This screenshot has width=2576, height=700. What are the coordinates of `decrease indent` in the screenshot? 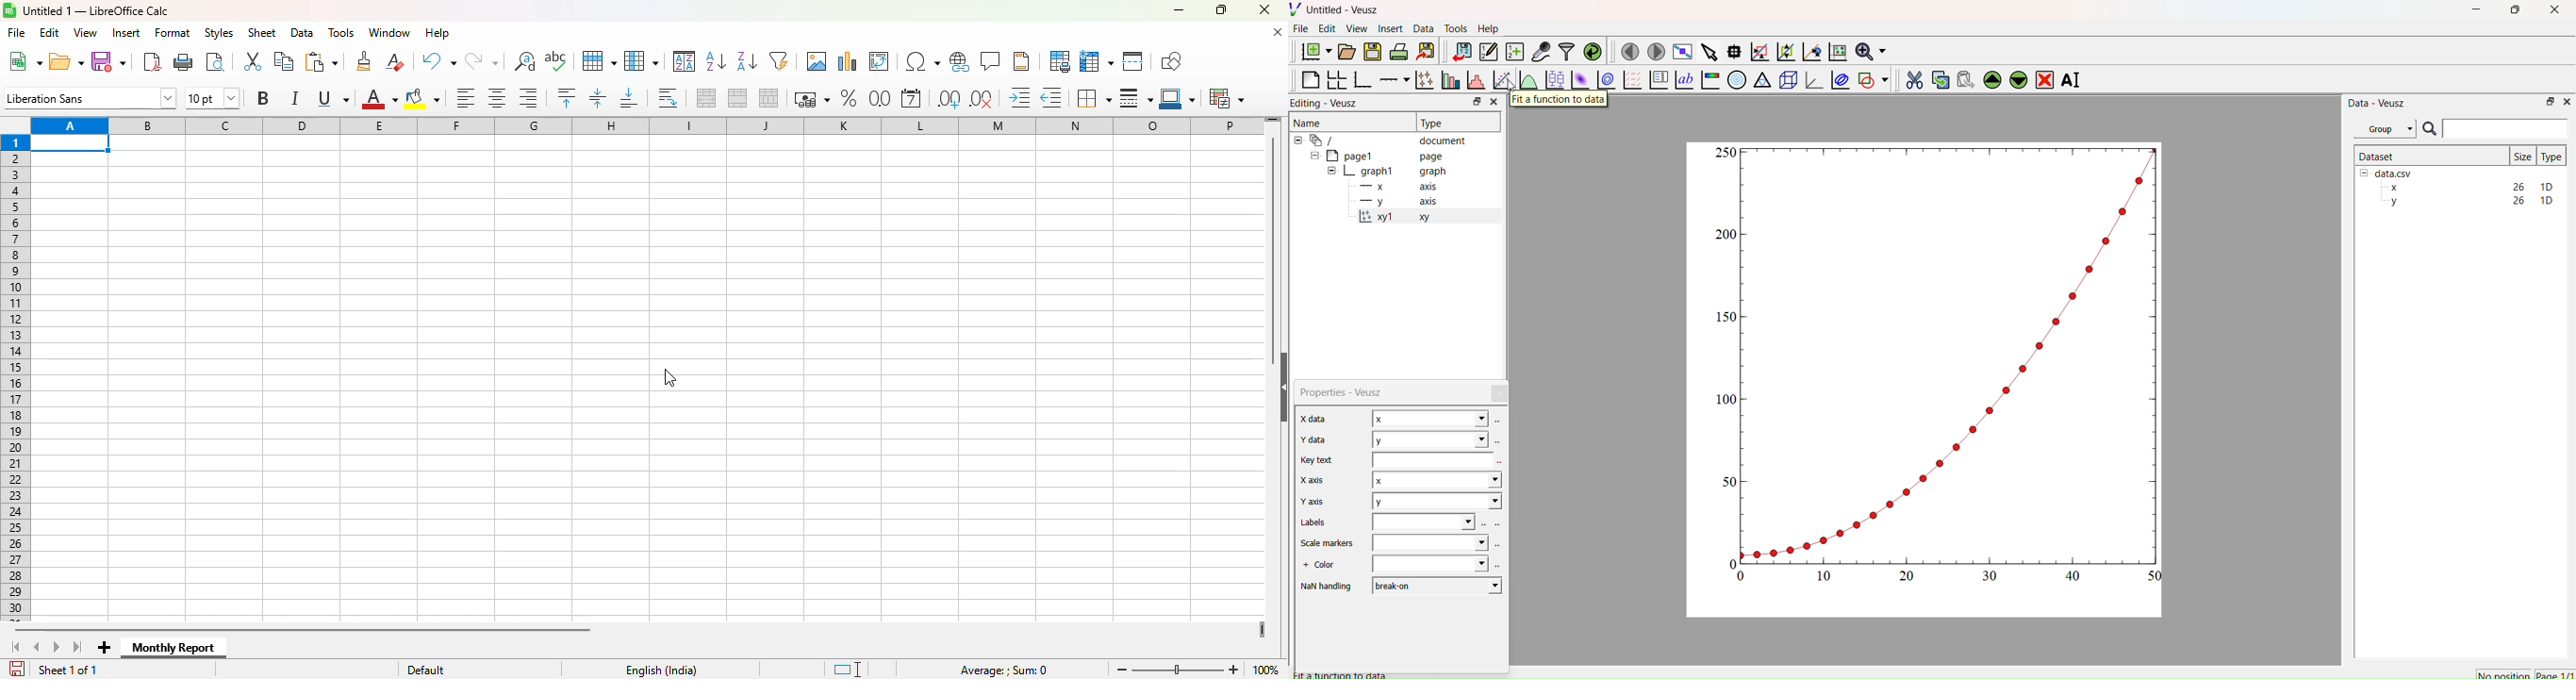 It's located at (1050, 97).